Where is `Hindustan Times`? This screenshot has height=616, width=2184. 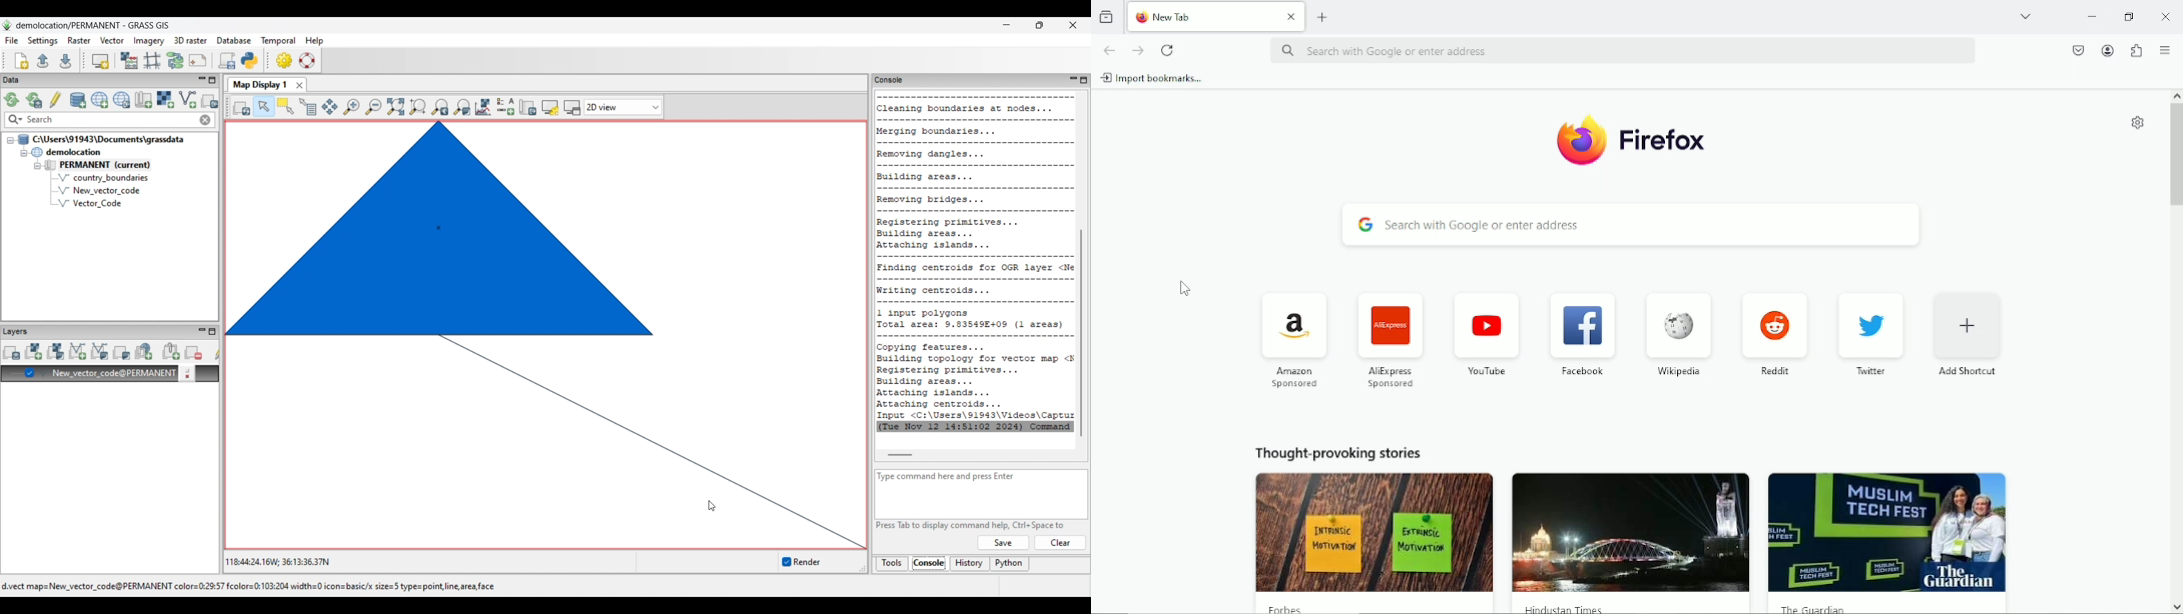
Hindustan Times is located at coordinates (1561, 607).